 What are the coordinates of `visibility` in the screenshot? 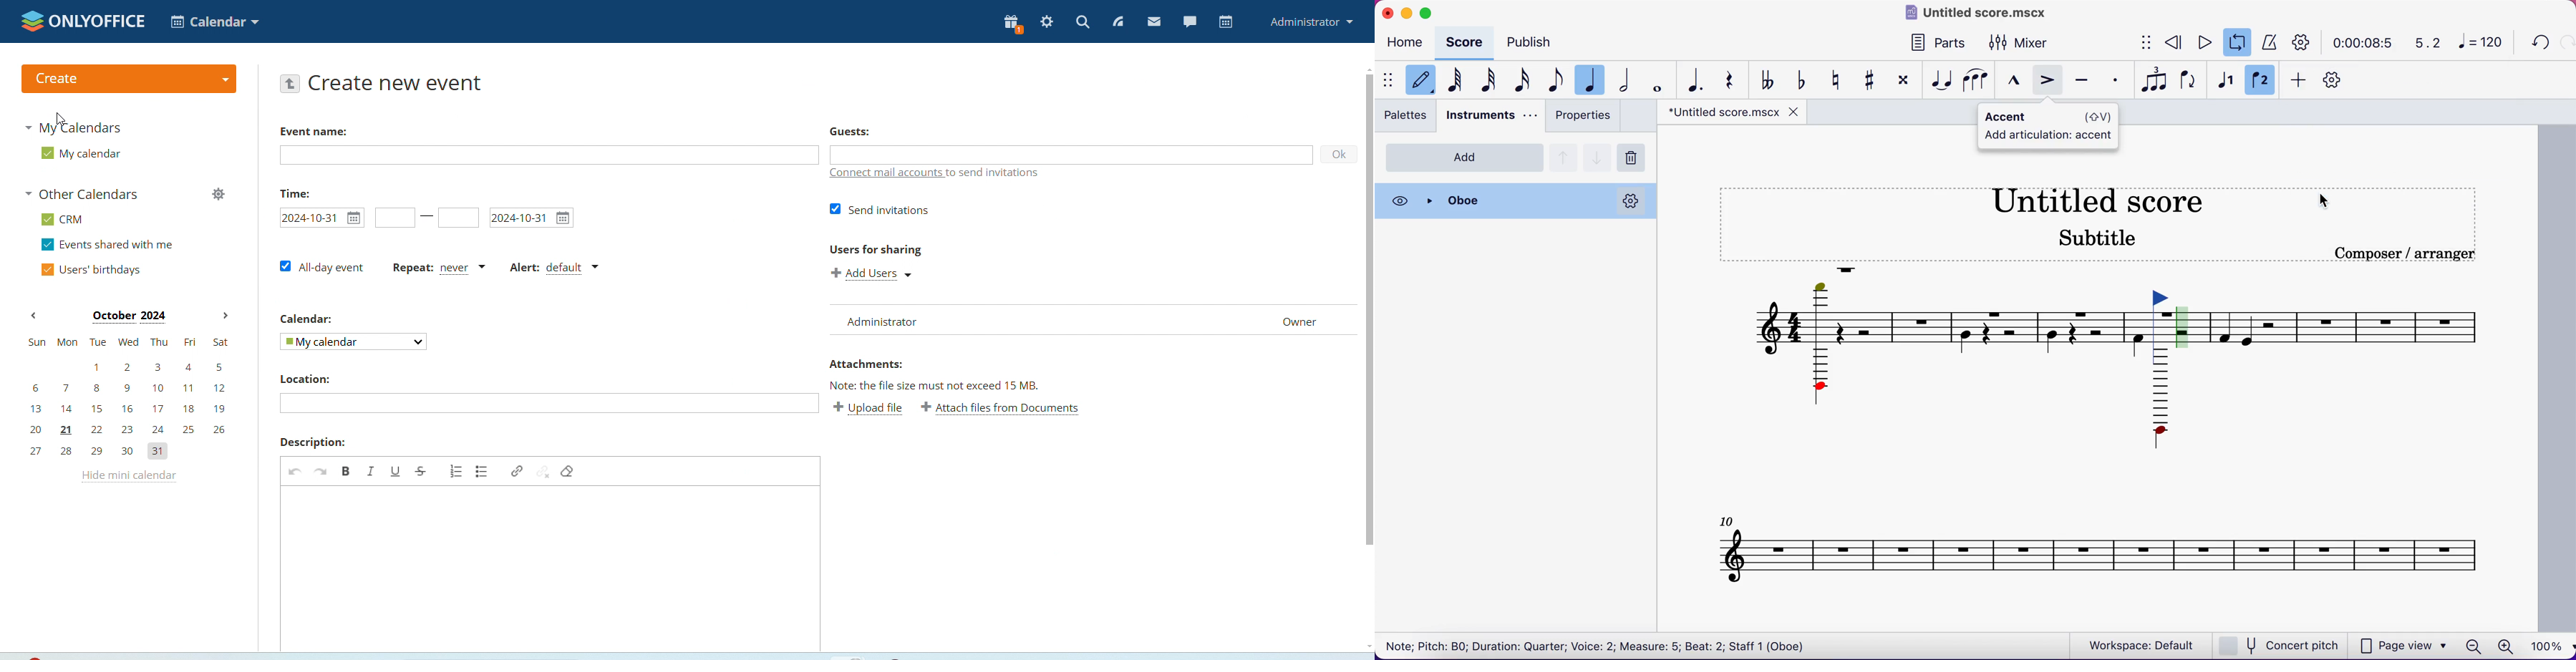 It's located at (1400, 200).